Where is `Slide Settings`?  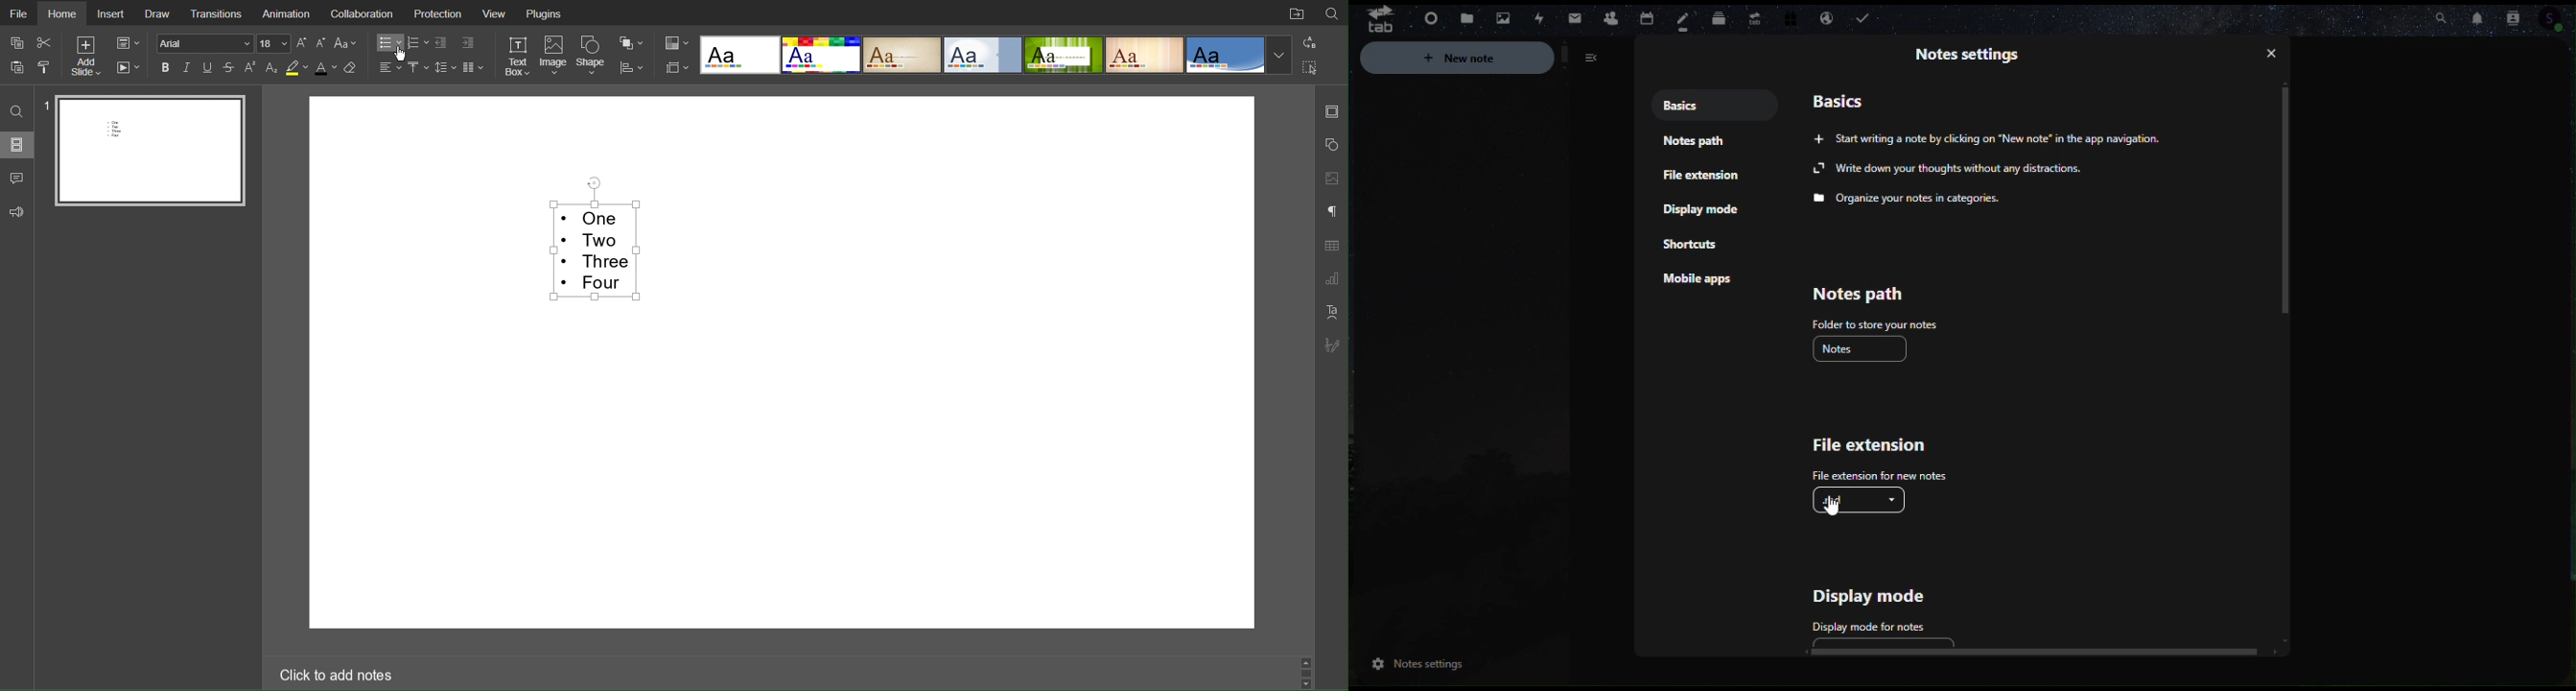
Slide Settings is located at coordinates (1333, 112).